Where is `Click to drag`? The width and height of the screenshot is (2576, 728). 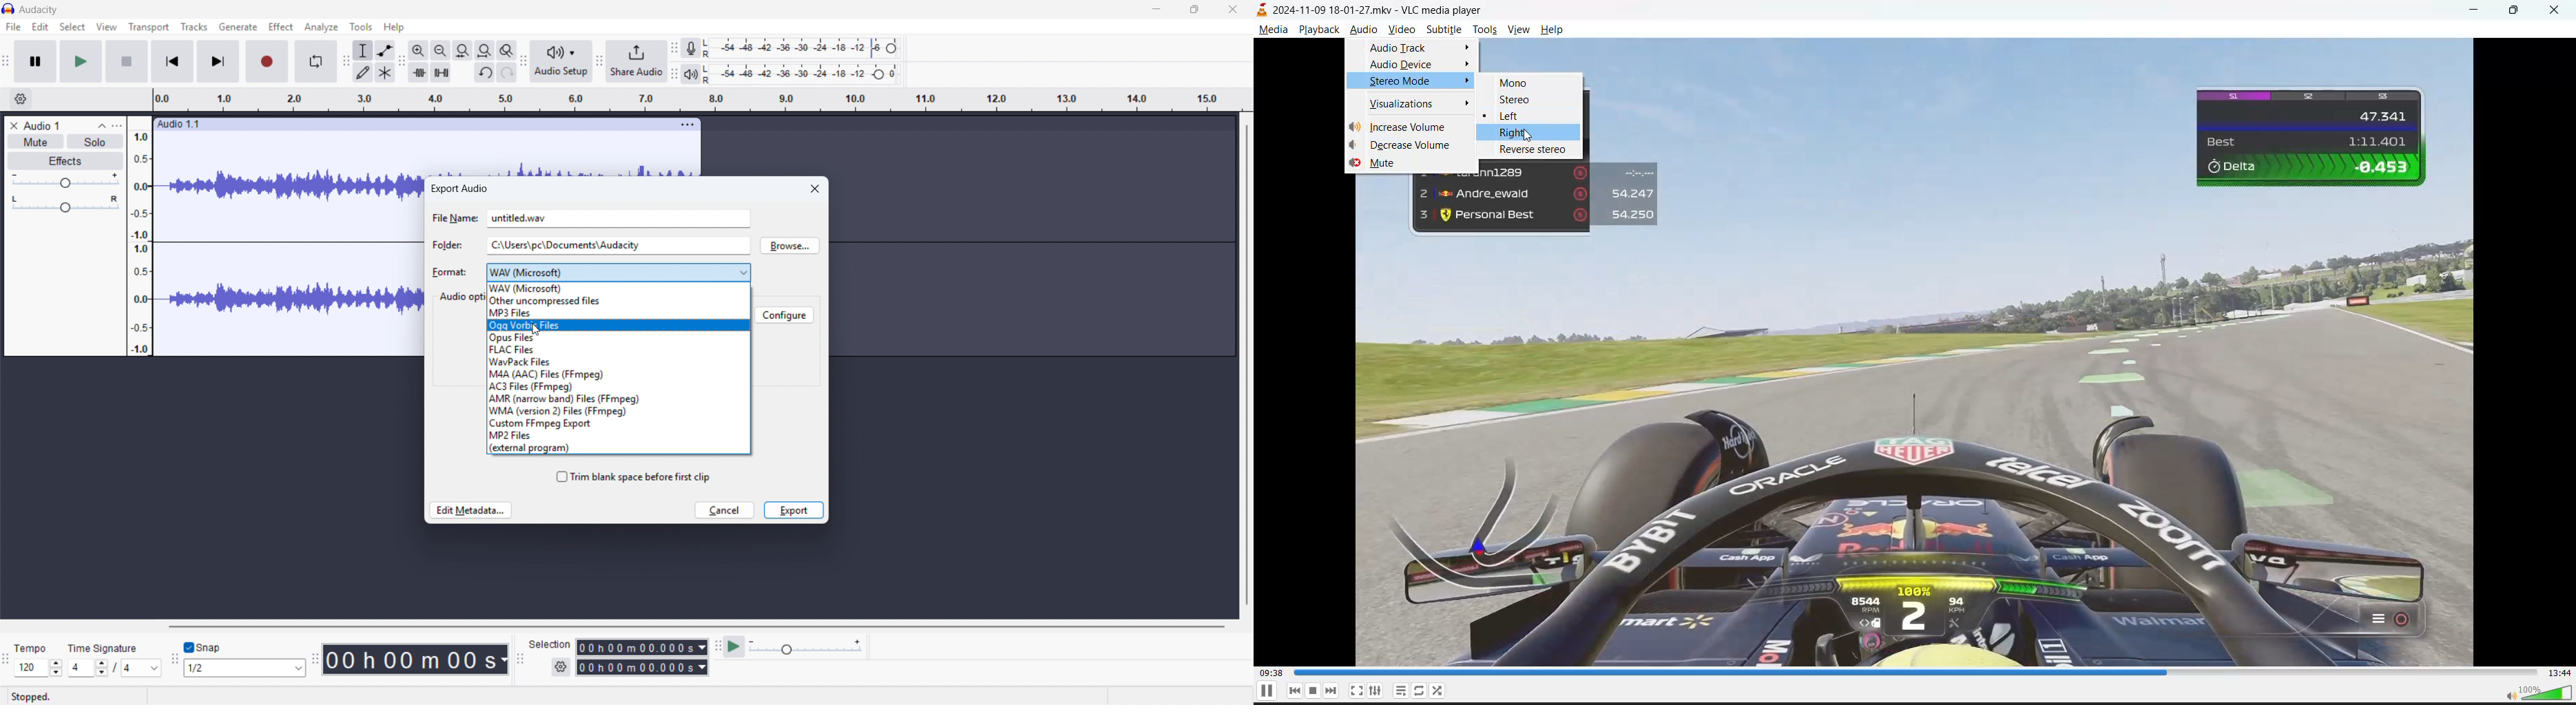
Click to drag is located at coordinates (405, 125).